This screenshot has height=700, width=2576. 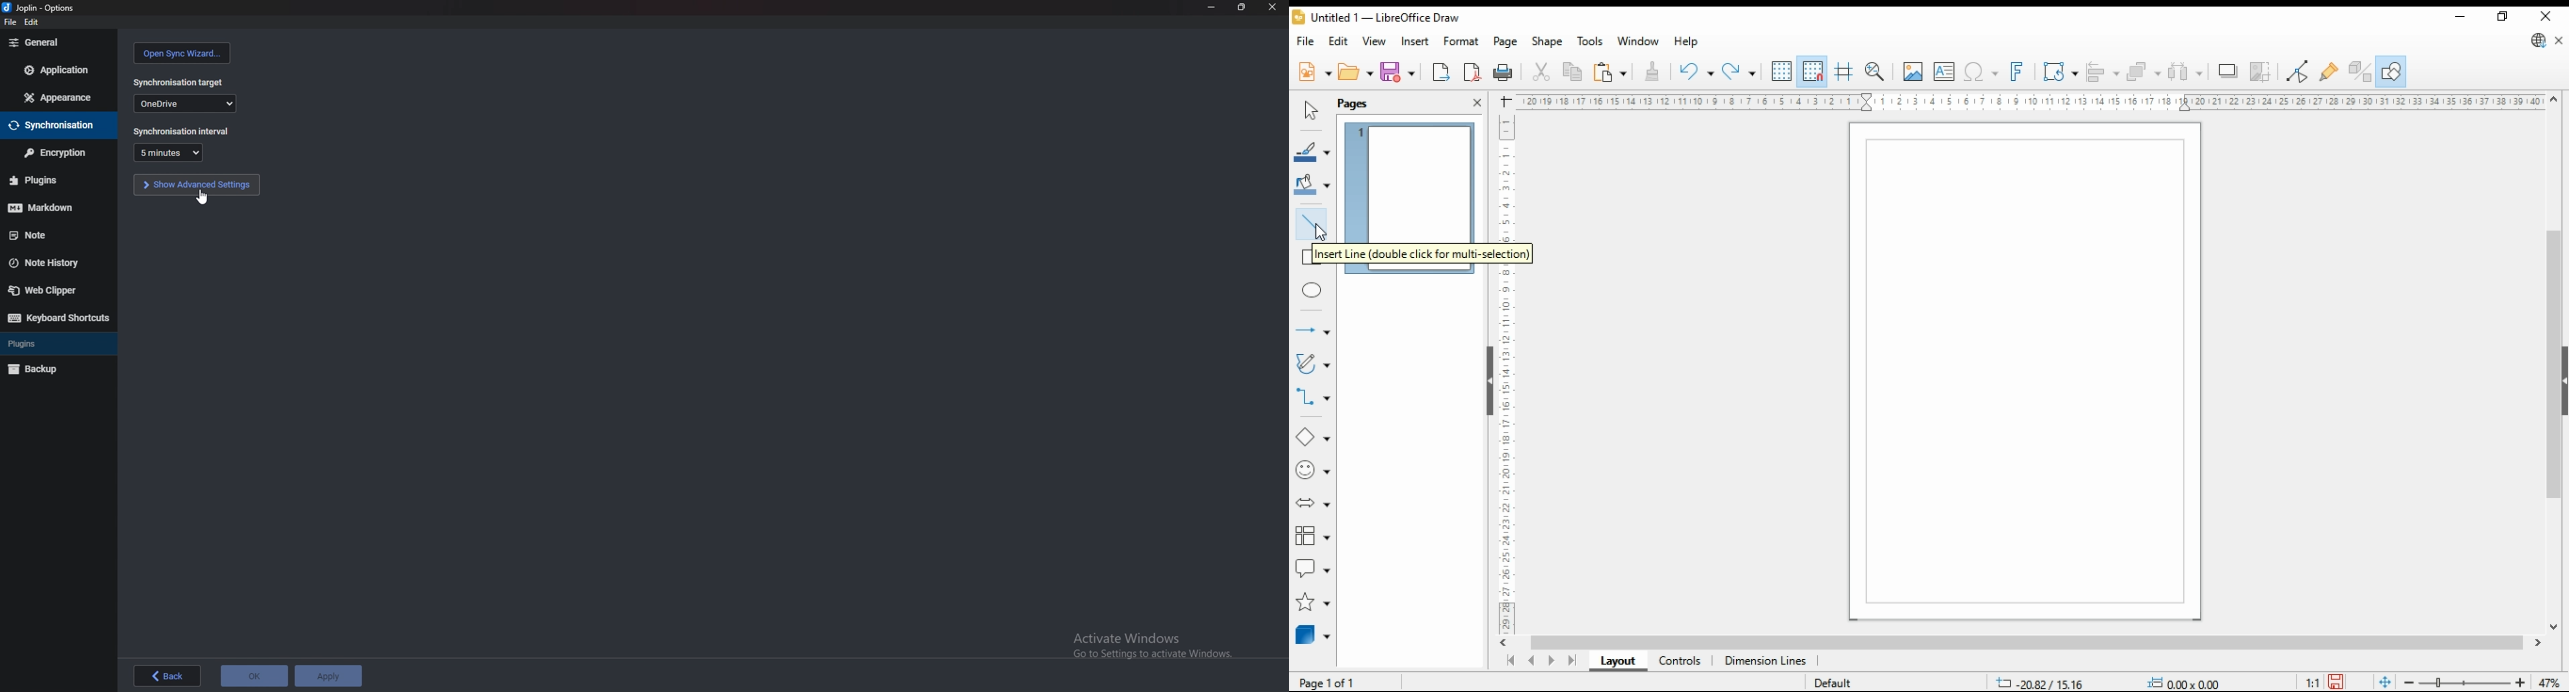 I want to click on close window, so click(x=2548, y=16).